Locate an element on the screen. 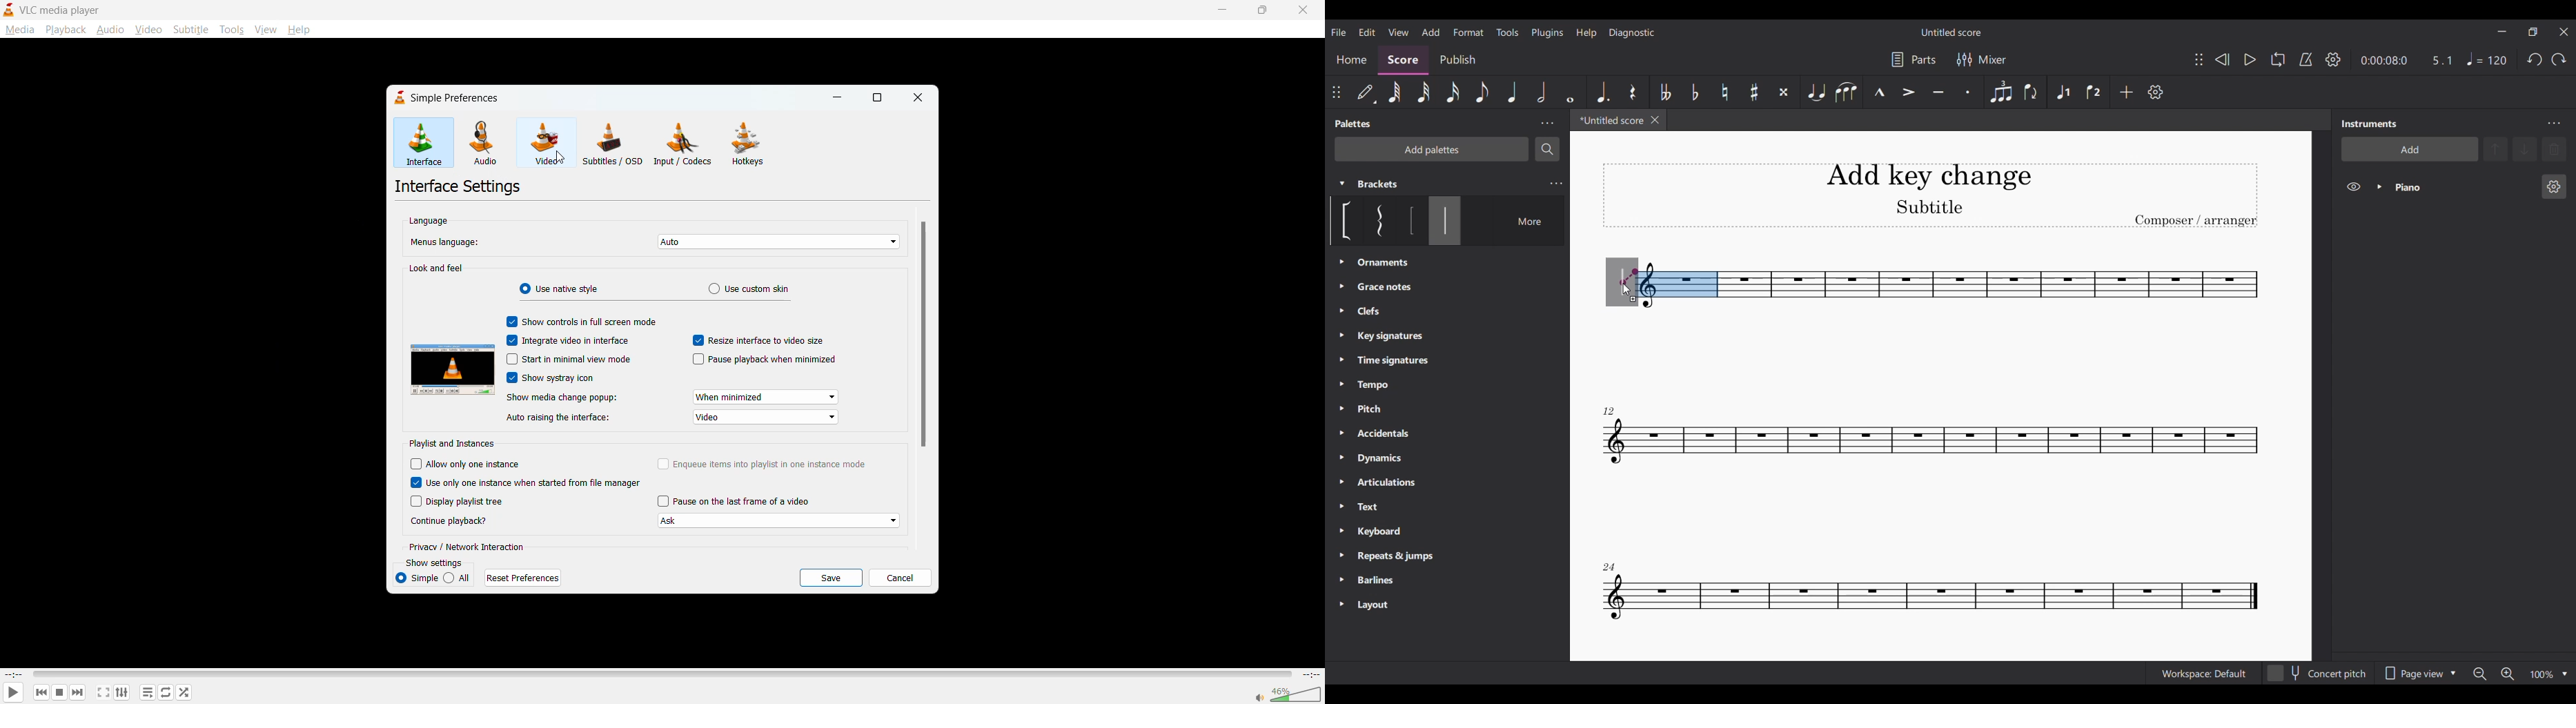  Accent is located at coordinates (1908, 91).